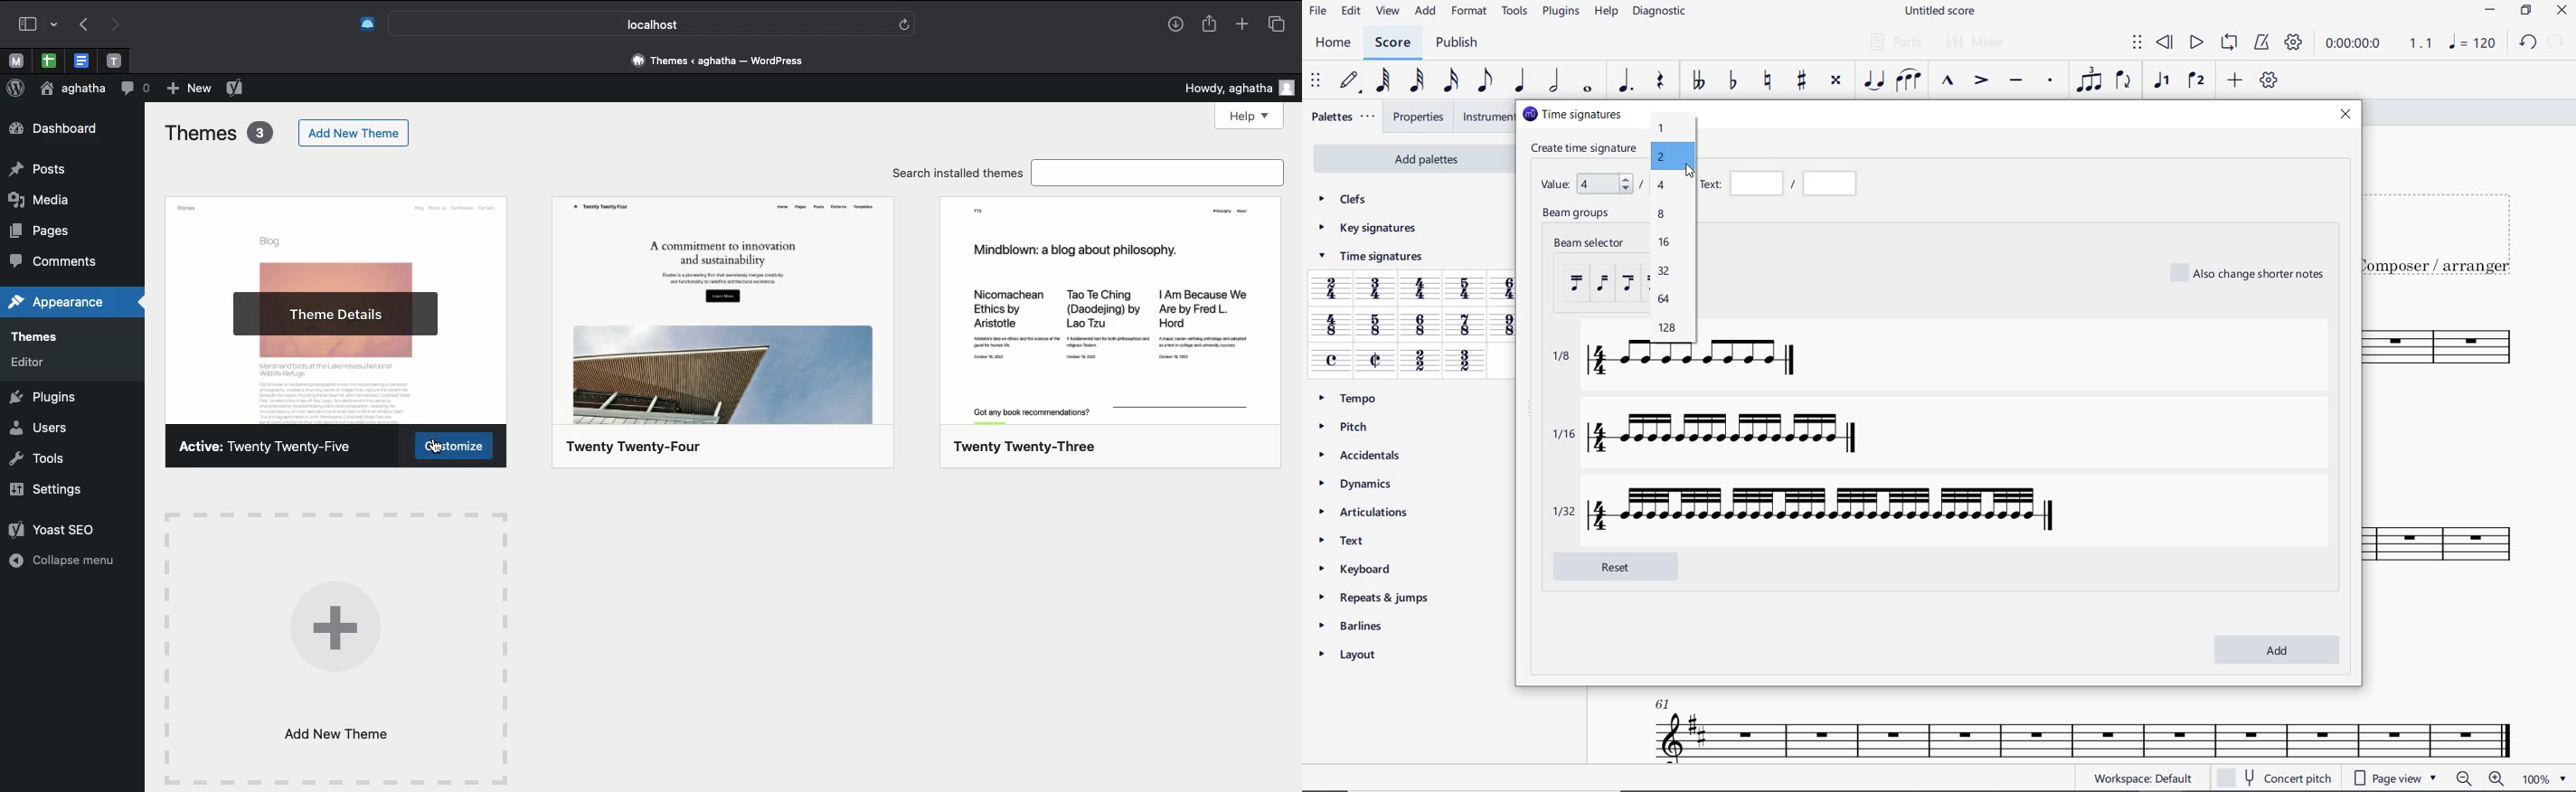 The image size is (2576, 812). I want to click on TOGGLE DOUBLE-SHARP, so click(1836, 80).